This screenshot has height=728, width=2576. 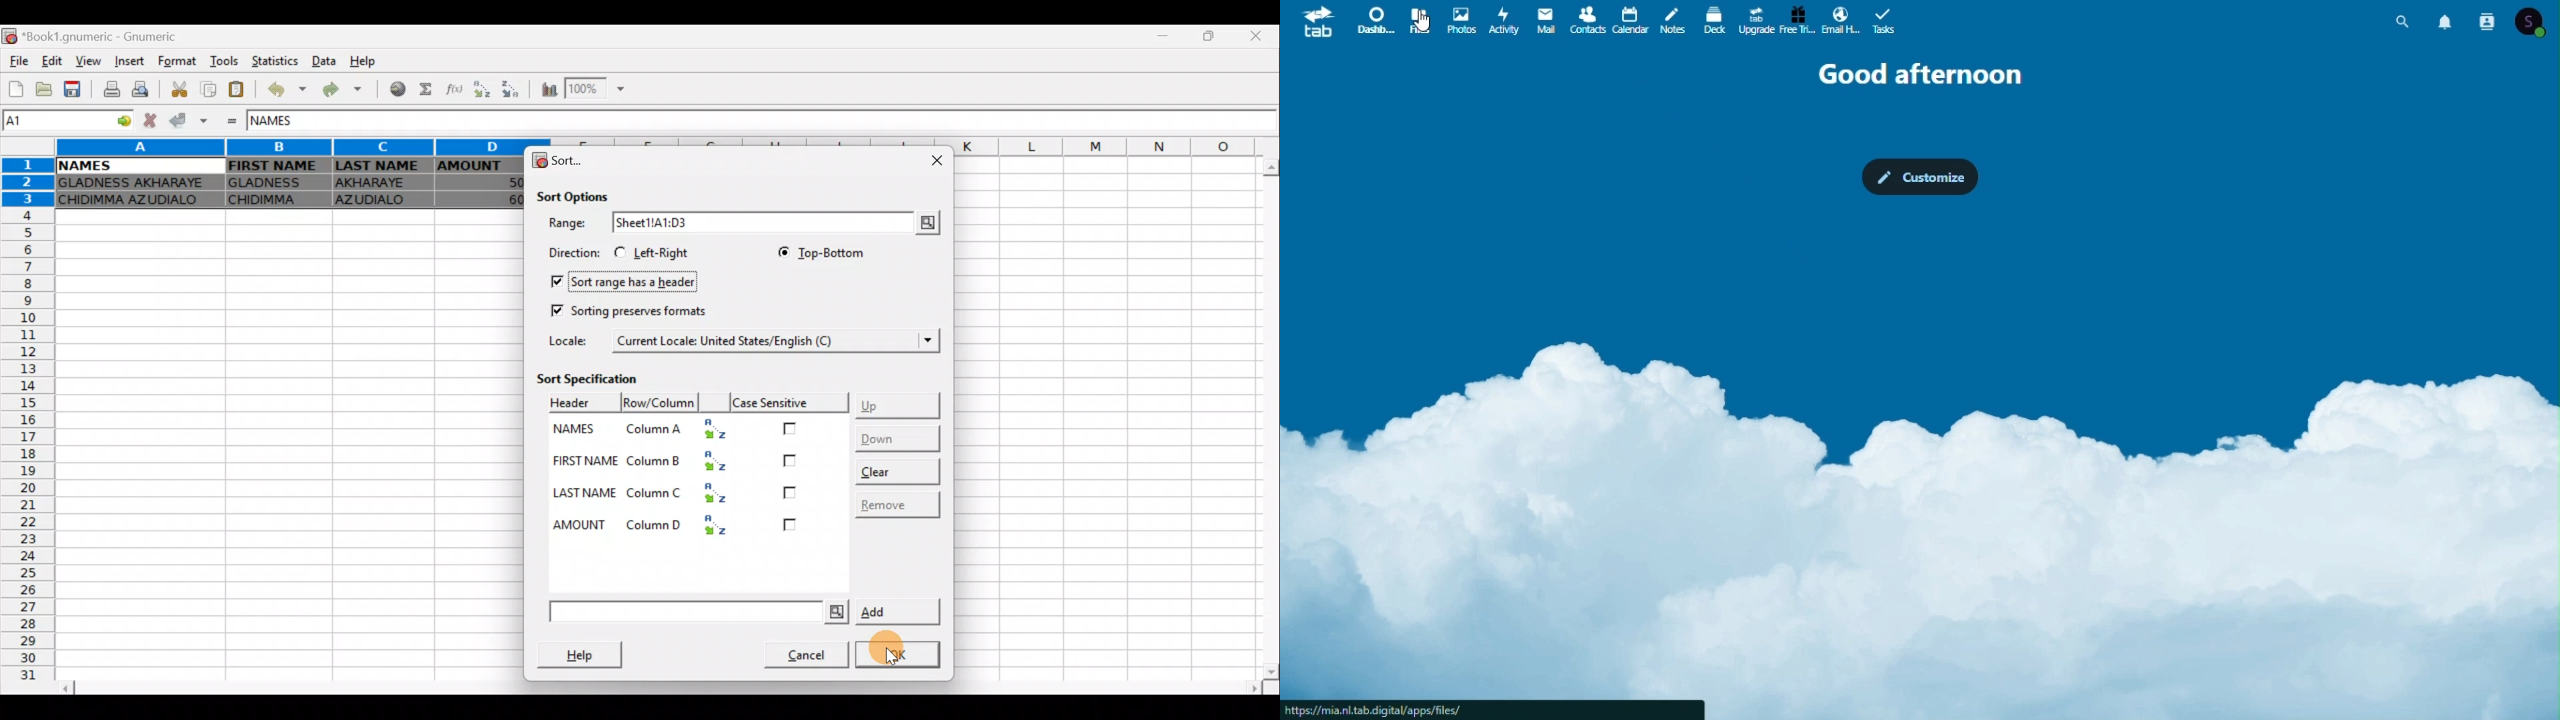 What do you see at coordinates (727, 339) in the screenshot?
I see `Current Locale: United States/English (C)` at bounding box center [727, 339].